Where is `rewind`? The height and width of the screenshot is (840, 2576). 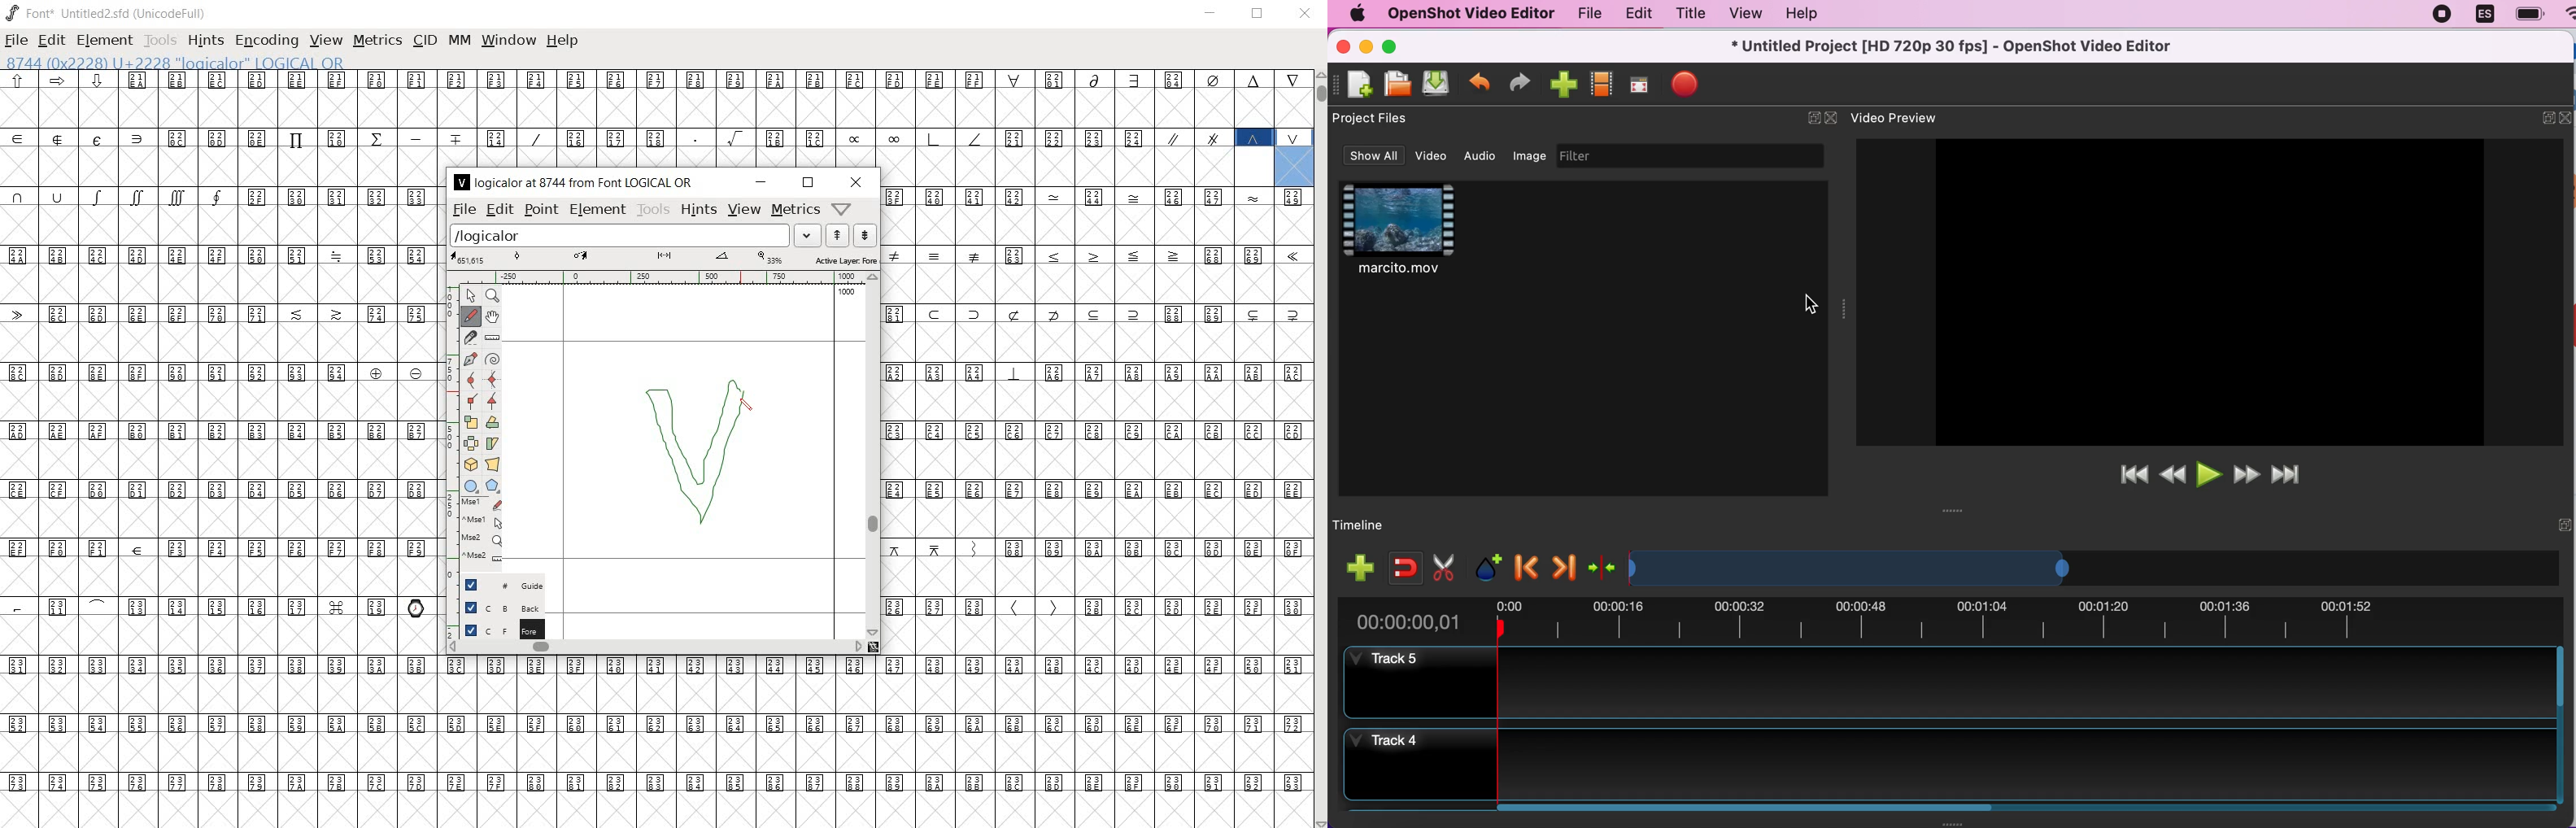 rewind is located at coordinates (2173, 473).